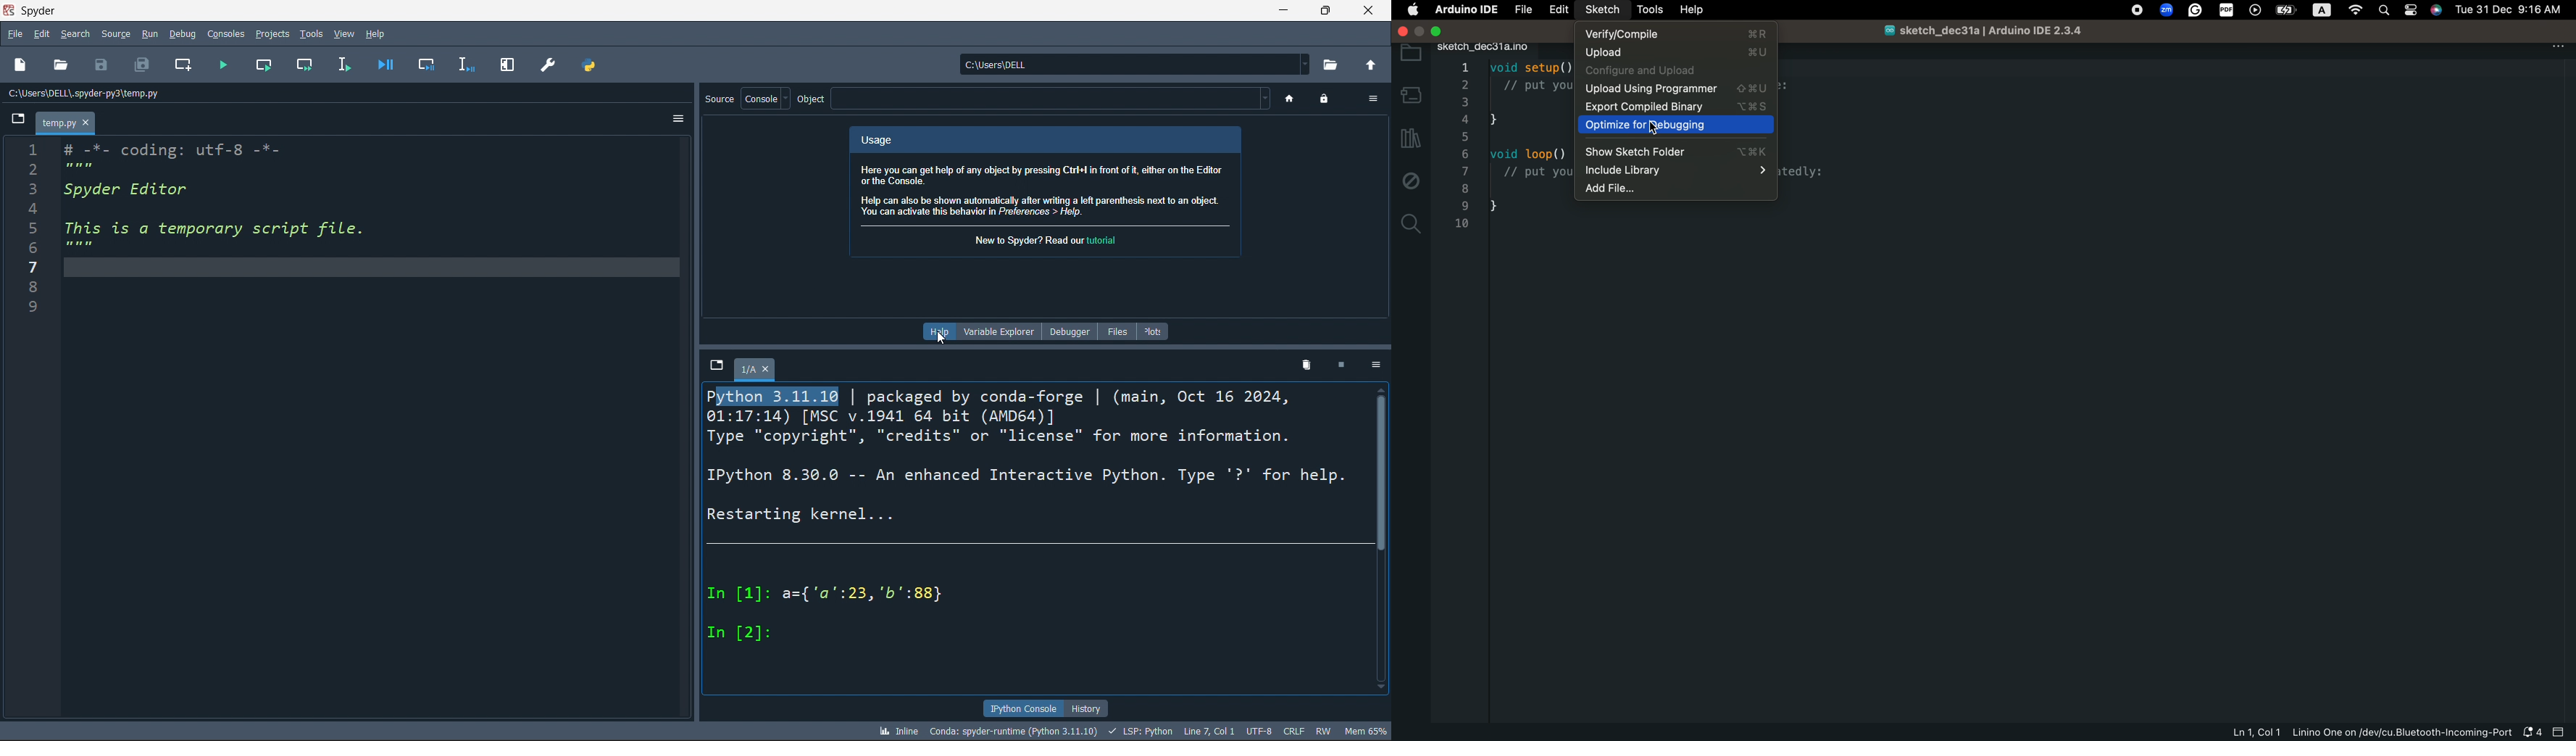 This screenshot has height=756, width=2576. I want to click on console, so click(768, 98).